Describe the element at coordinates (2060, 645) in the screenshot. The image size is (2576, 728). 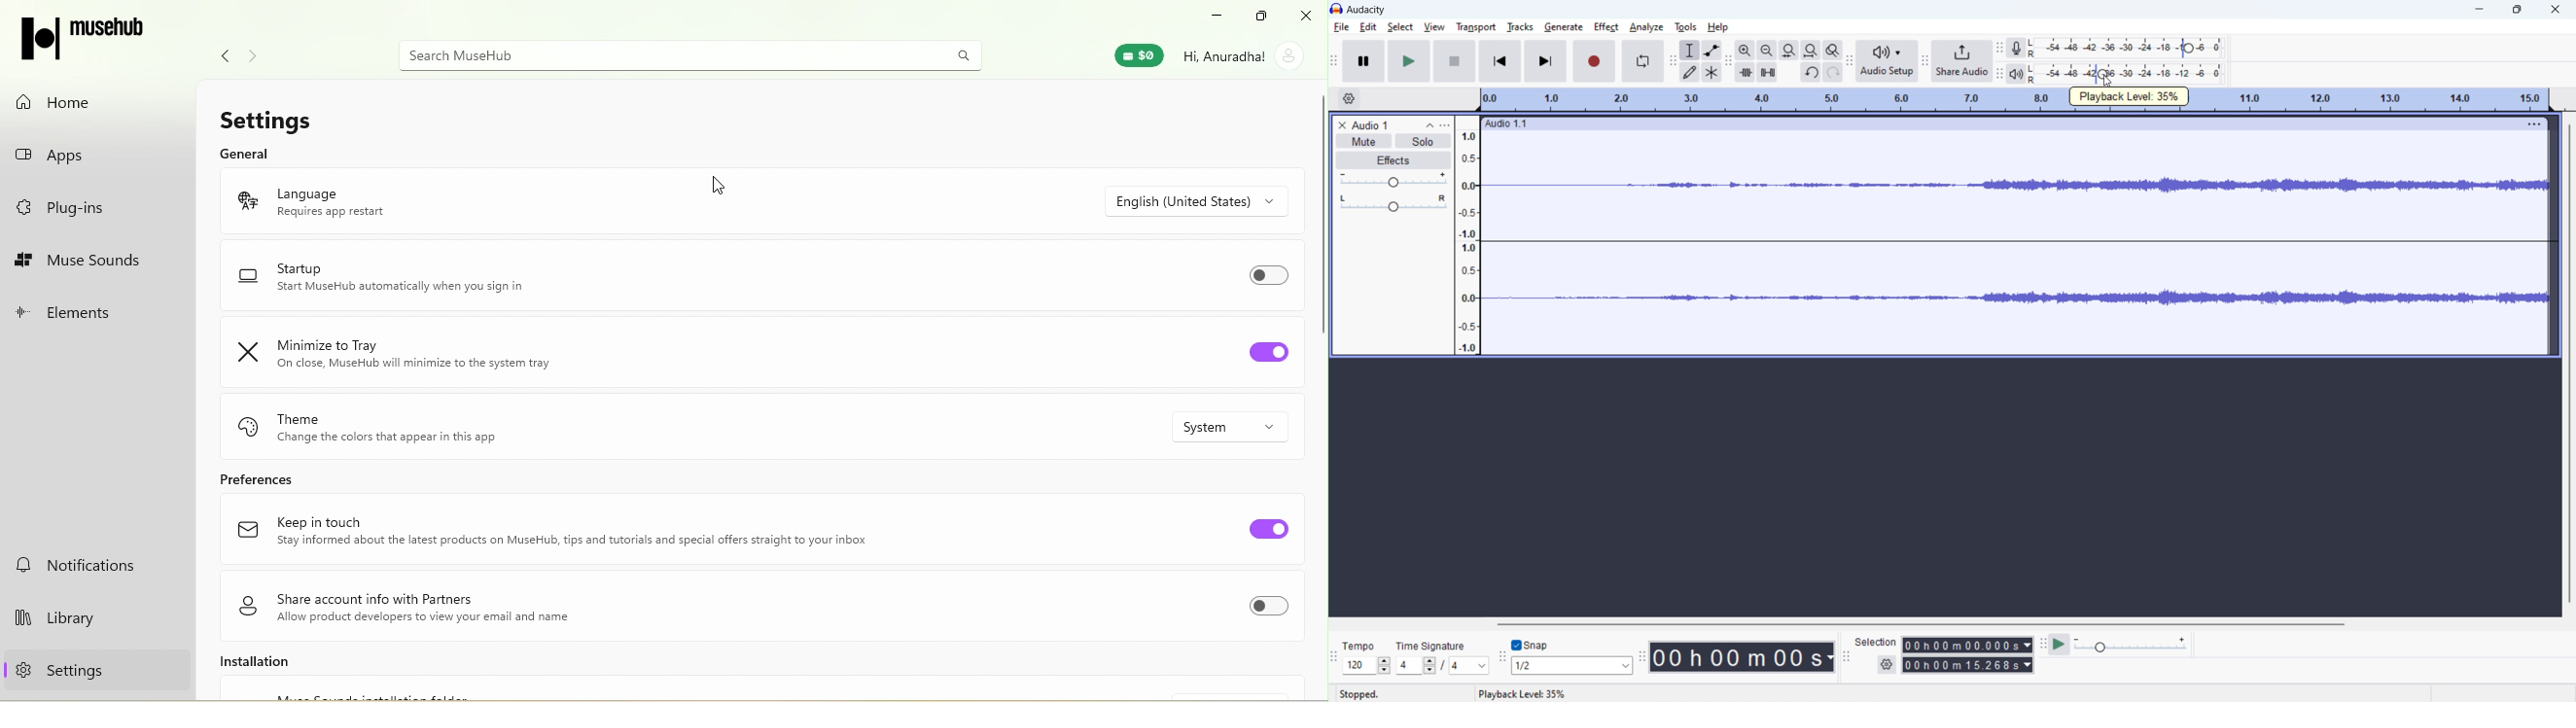
I see `play at speed` at that location.